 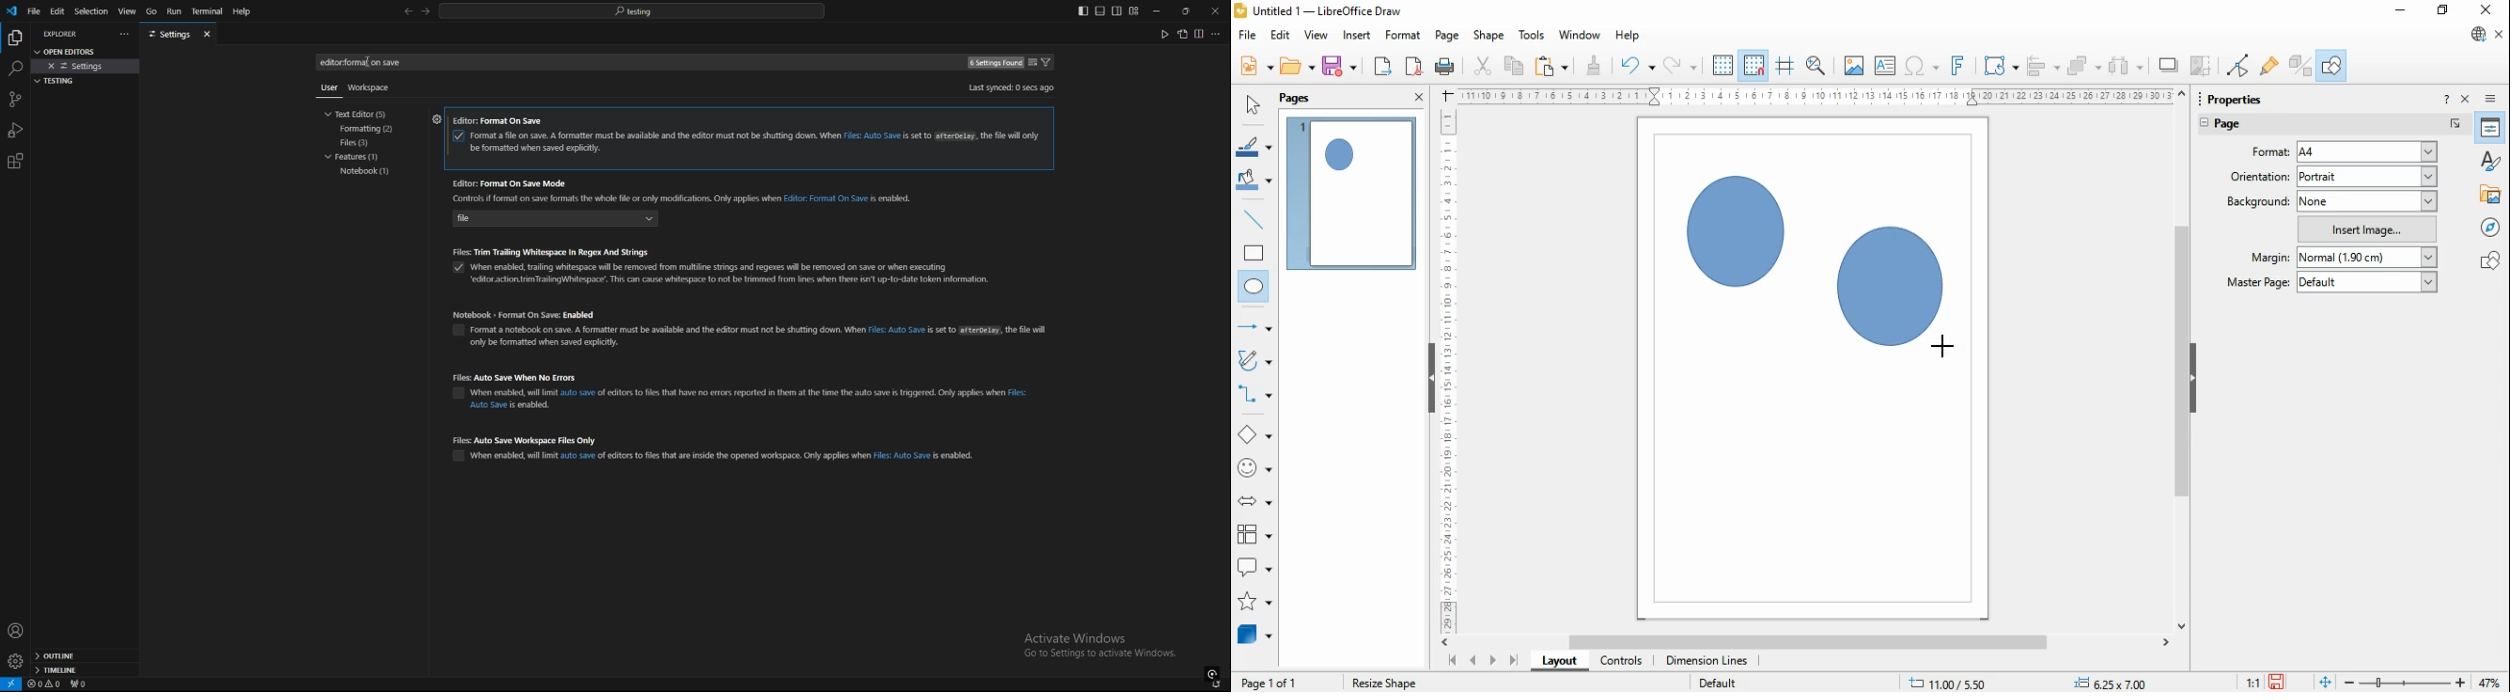 What do you see at coordinates (1738, 236) in the screenshot?
I see `Circle shape` at bounding box center [1738, 236].